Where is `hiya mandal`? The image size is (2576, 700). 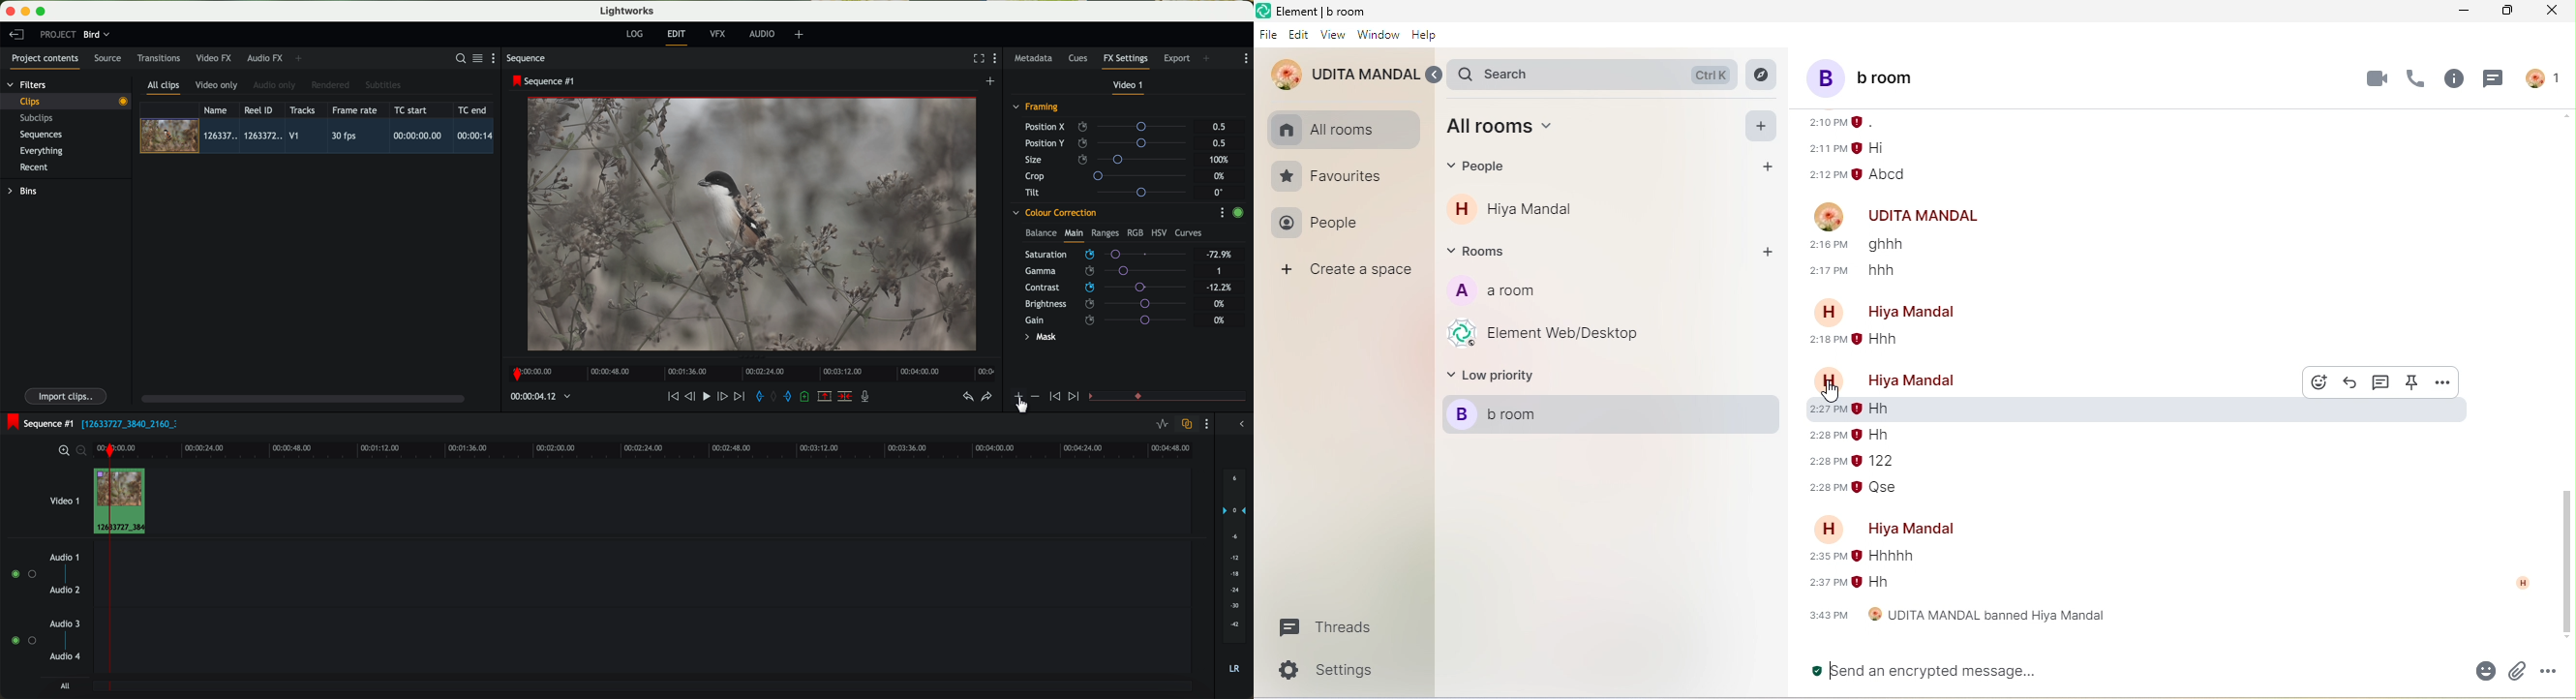
hiya mandal is located at coordinates (1533, 209).